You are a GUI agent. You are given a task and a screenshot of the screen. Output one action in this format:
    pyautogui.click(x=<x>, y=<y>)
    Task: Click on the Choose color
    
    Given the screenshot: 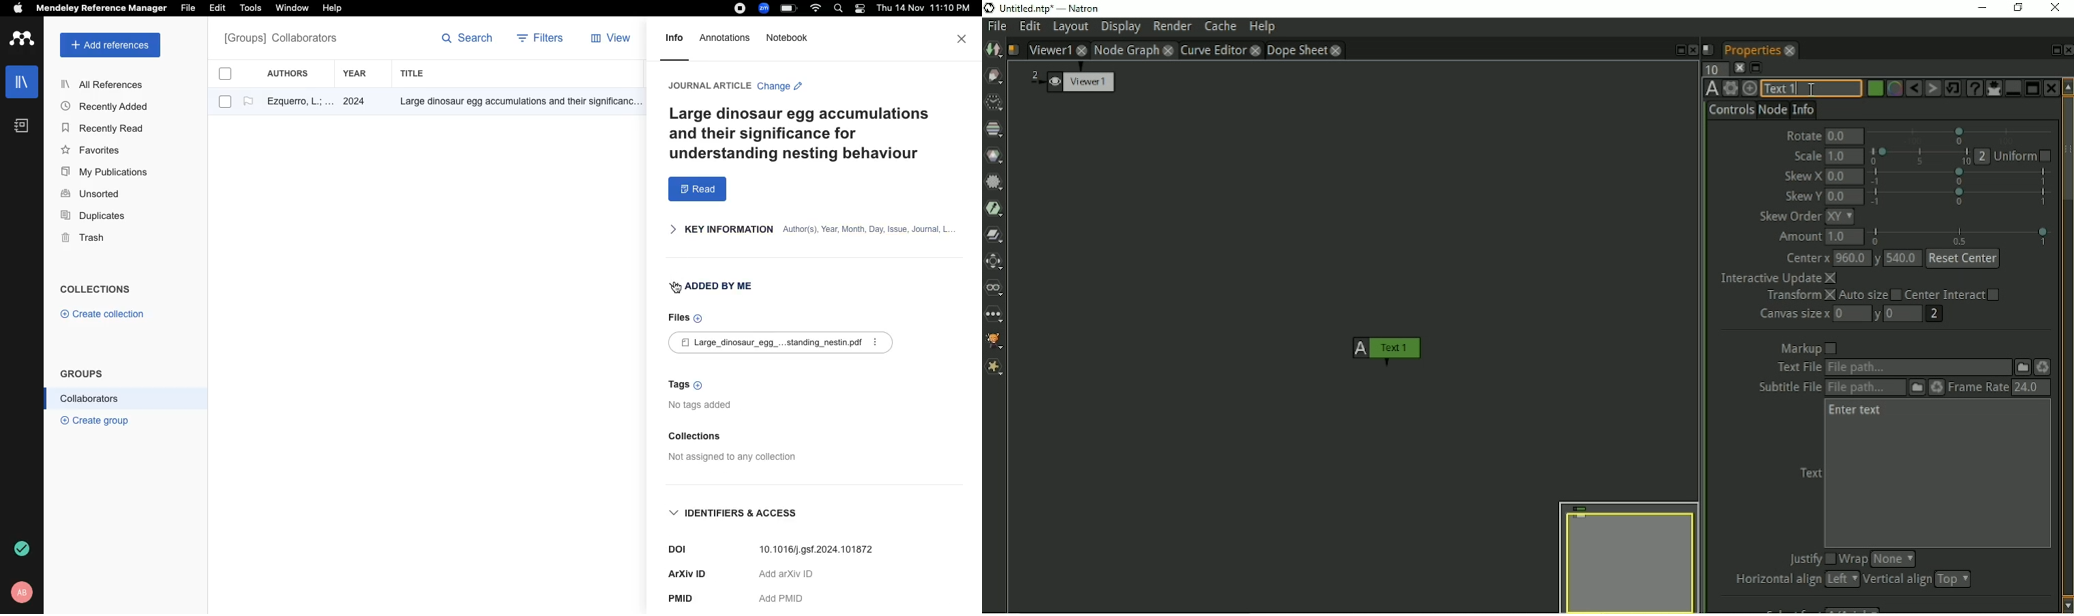 What is the action you would take?
    pyautogui.click(x=1874, y=88)
    